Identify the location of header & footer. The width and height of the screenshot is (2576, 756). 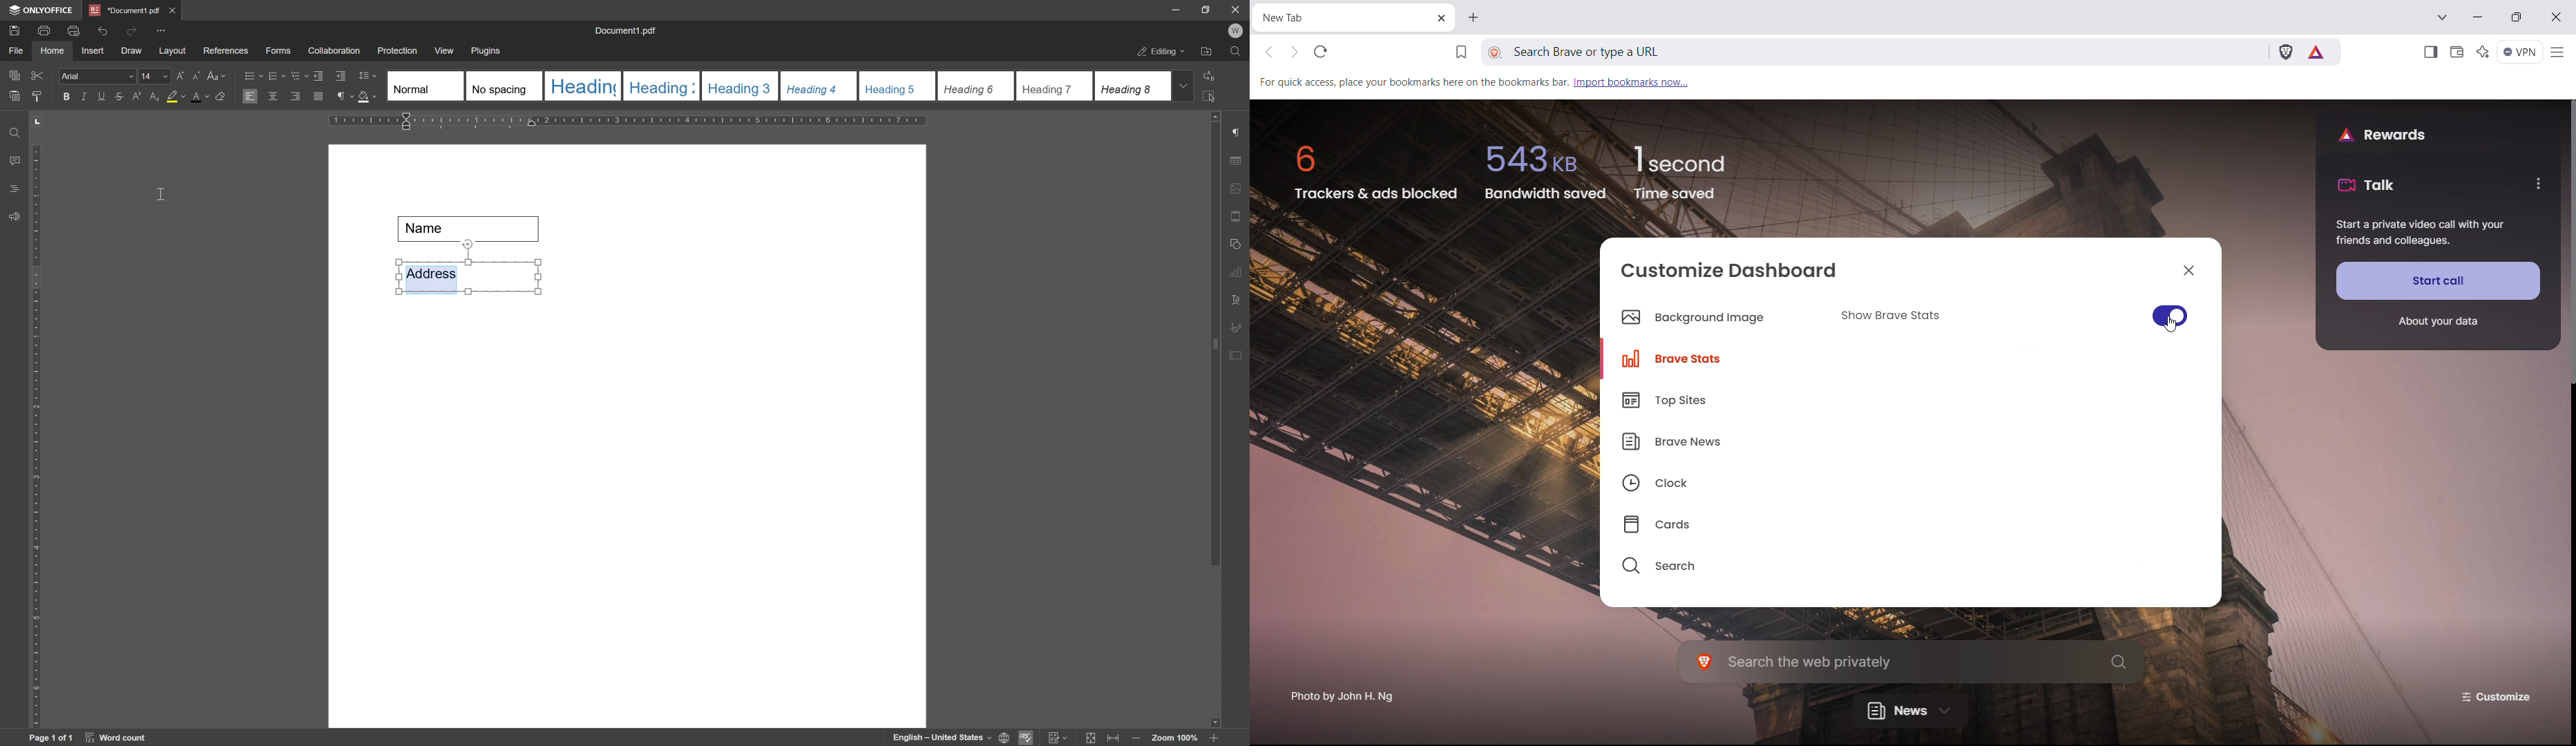
(1238, 217).